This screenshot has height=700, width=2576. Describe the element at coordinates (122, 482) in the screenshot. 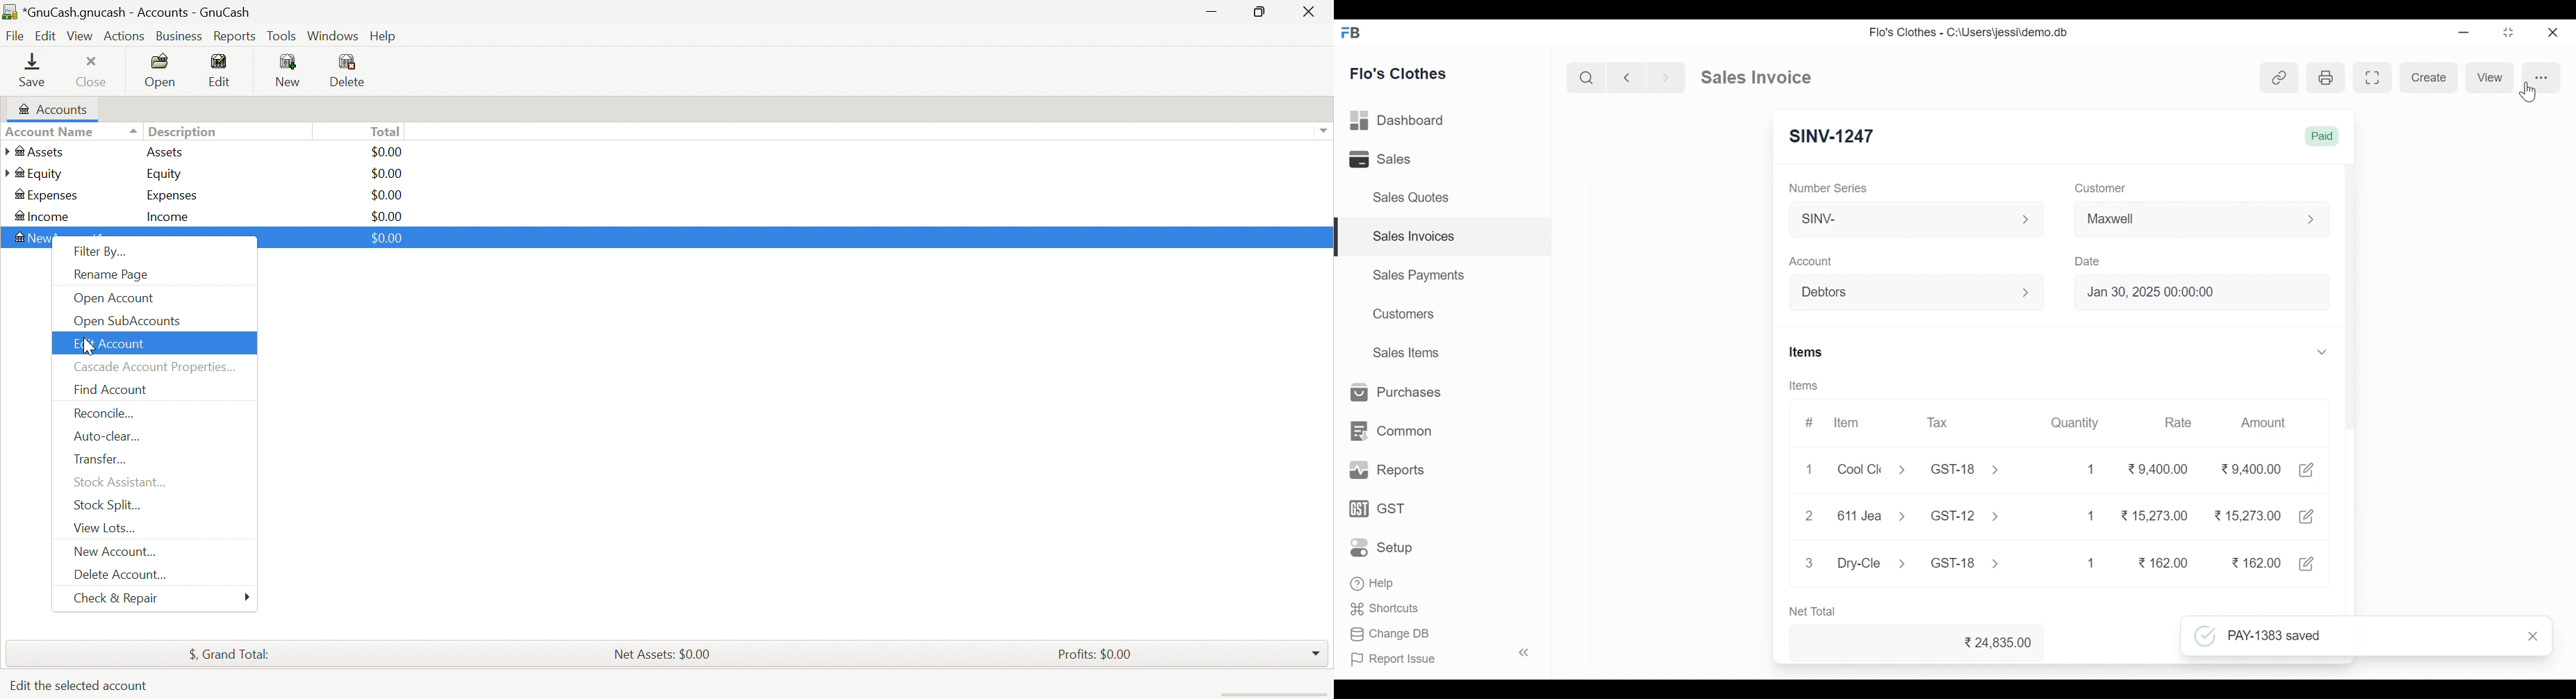

I see `Stock Assistant...` at that location.